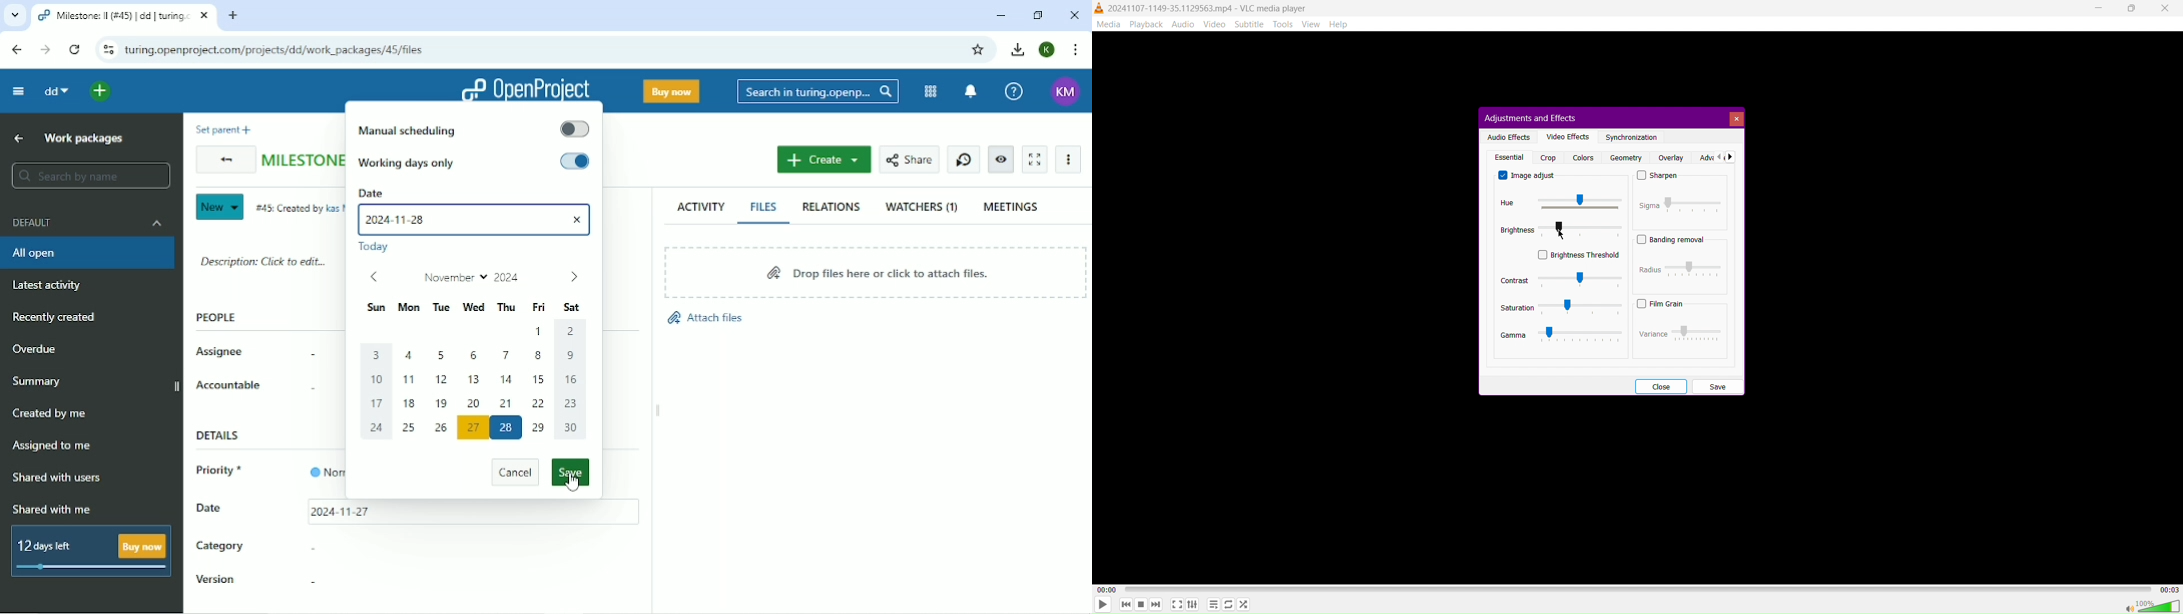 The image size is (2184, 616). What do you see at coordinates (1034, 159) in the screenshot?
I see `Activate zen mode` at bounding box center [1034, 159].